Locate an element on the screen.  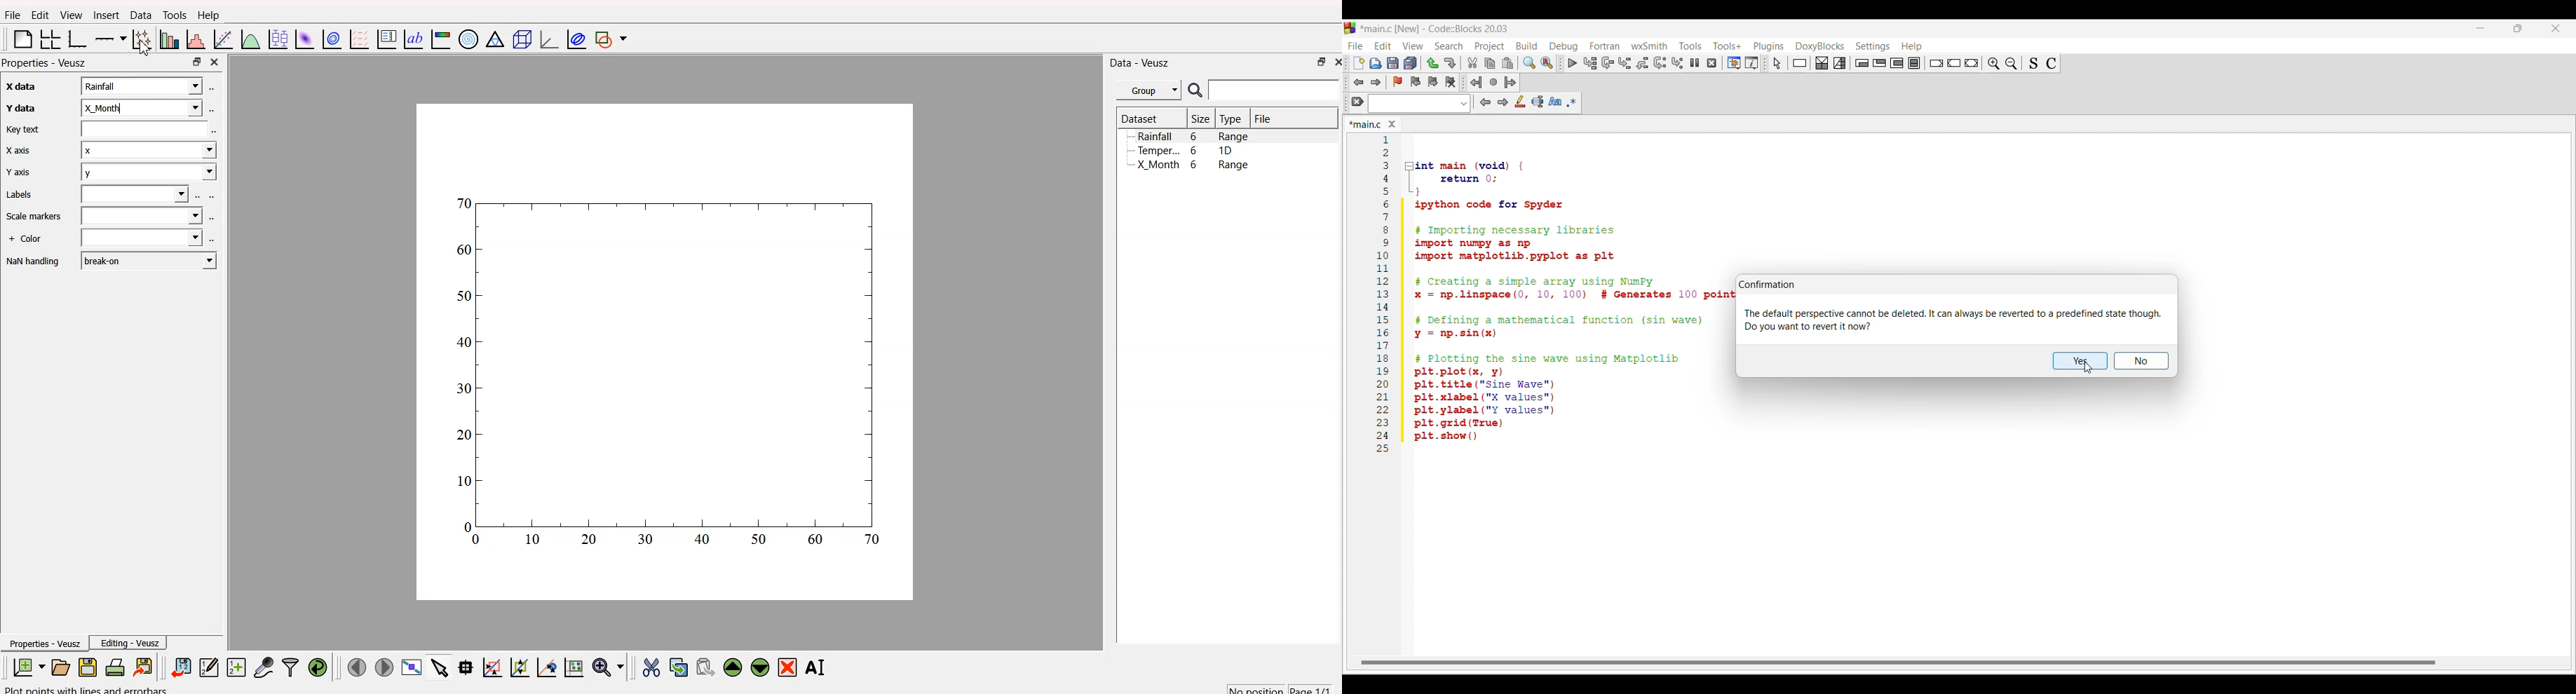
Cut is located at coordinates (1473, 62).